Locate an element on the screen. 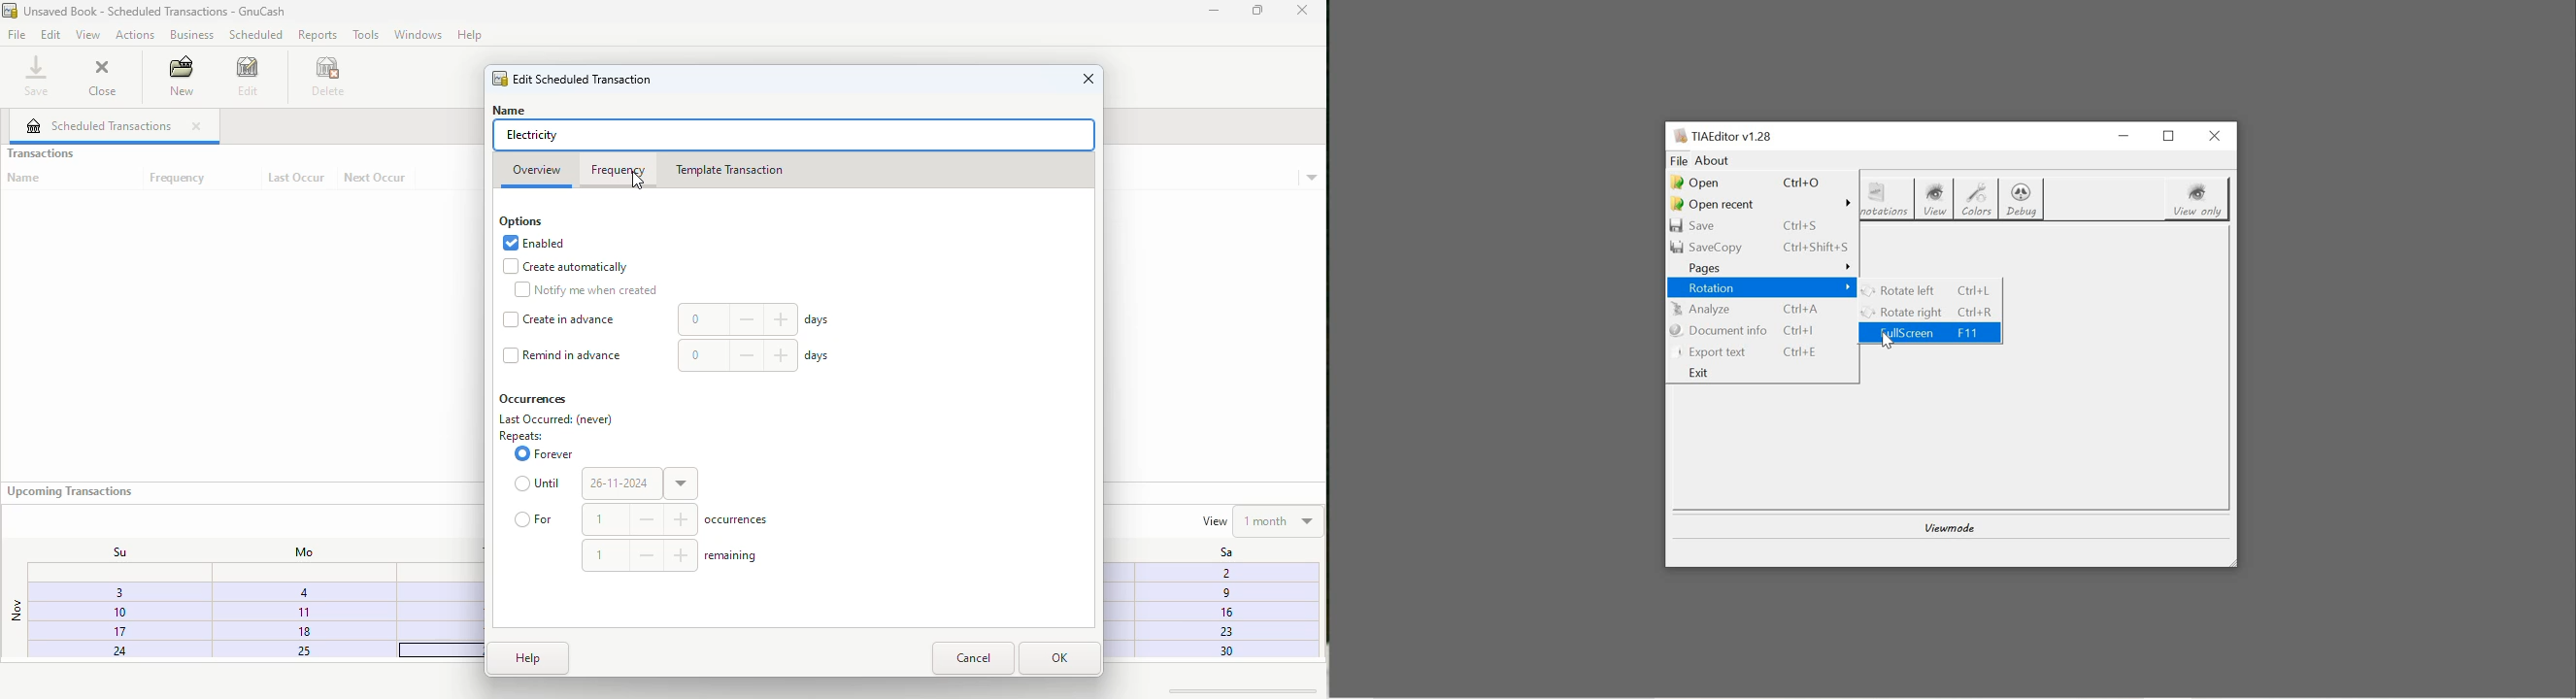  4 is located at coordinates (303, 591).